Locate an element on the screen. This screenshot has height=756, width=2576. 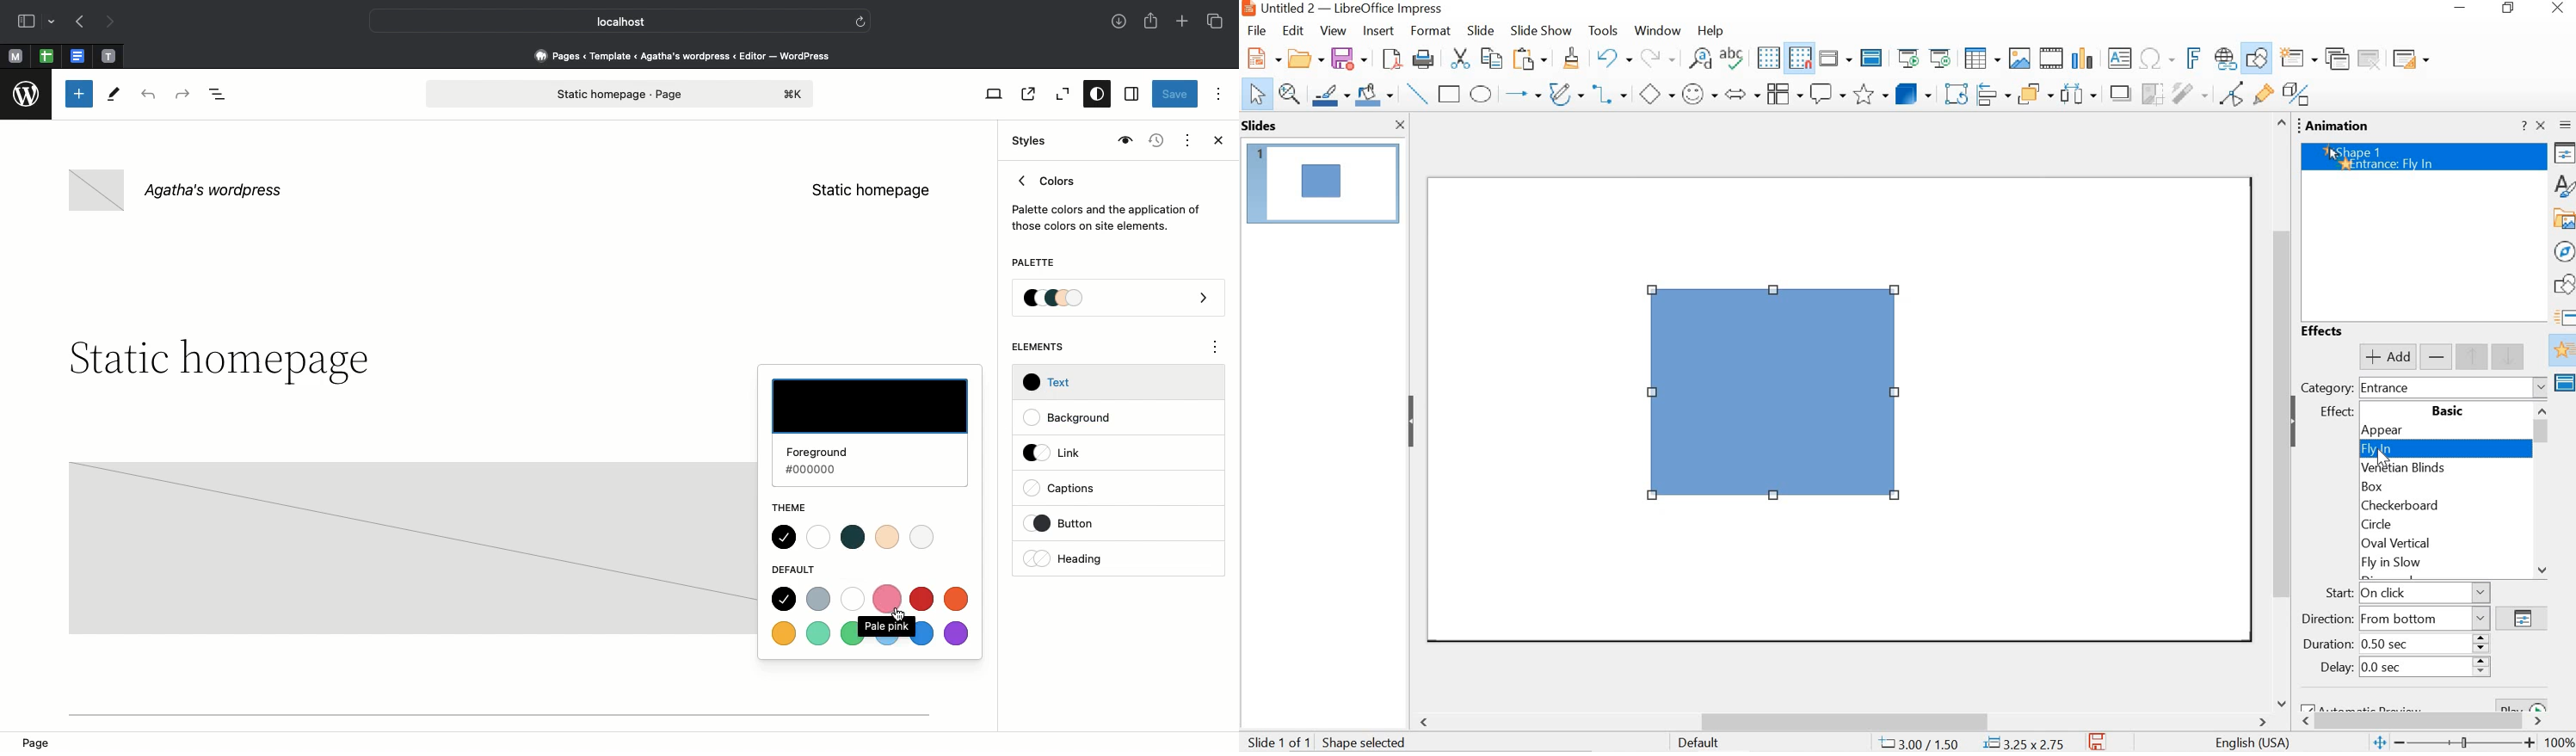
properties is located at coordinates (2564, 153).